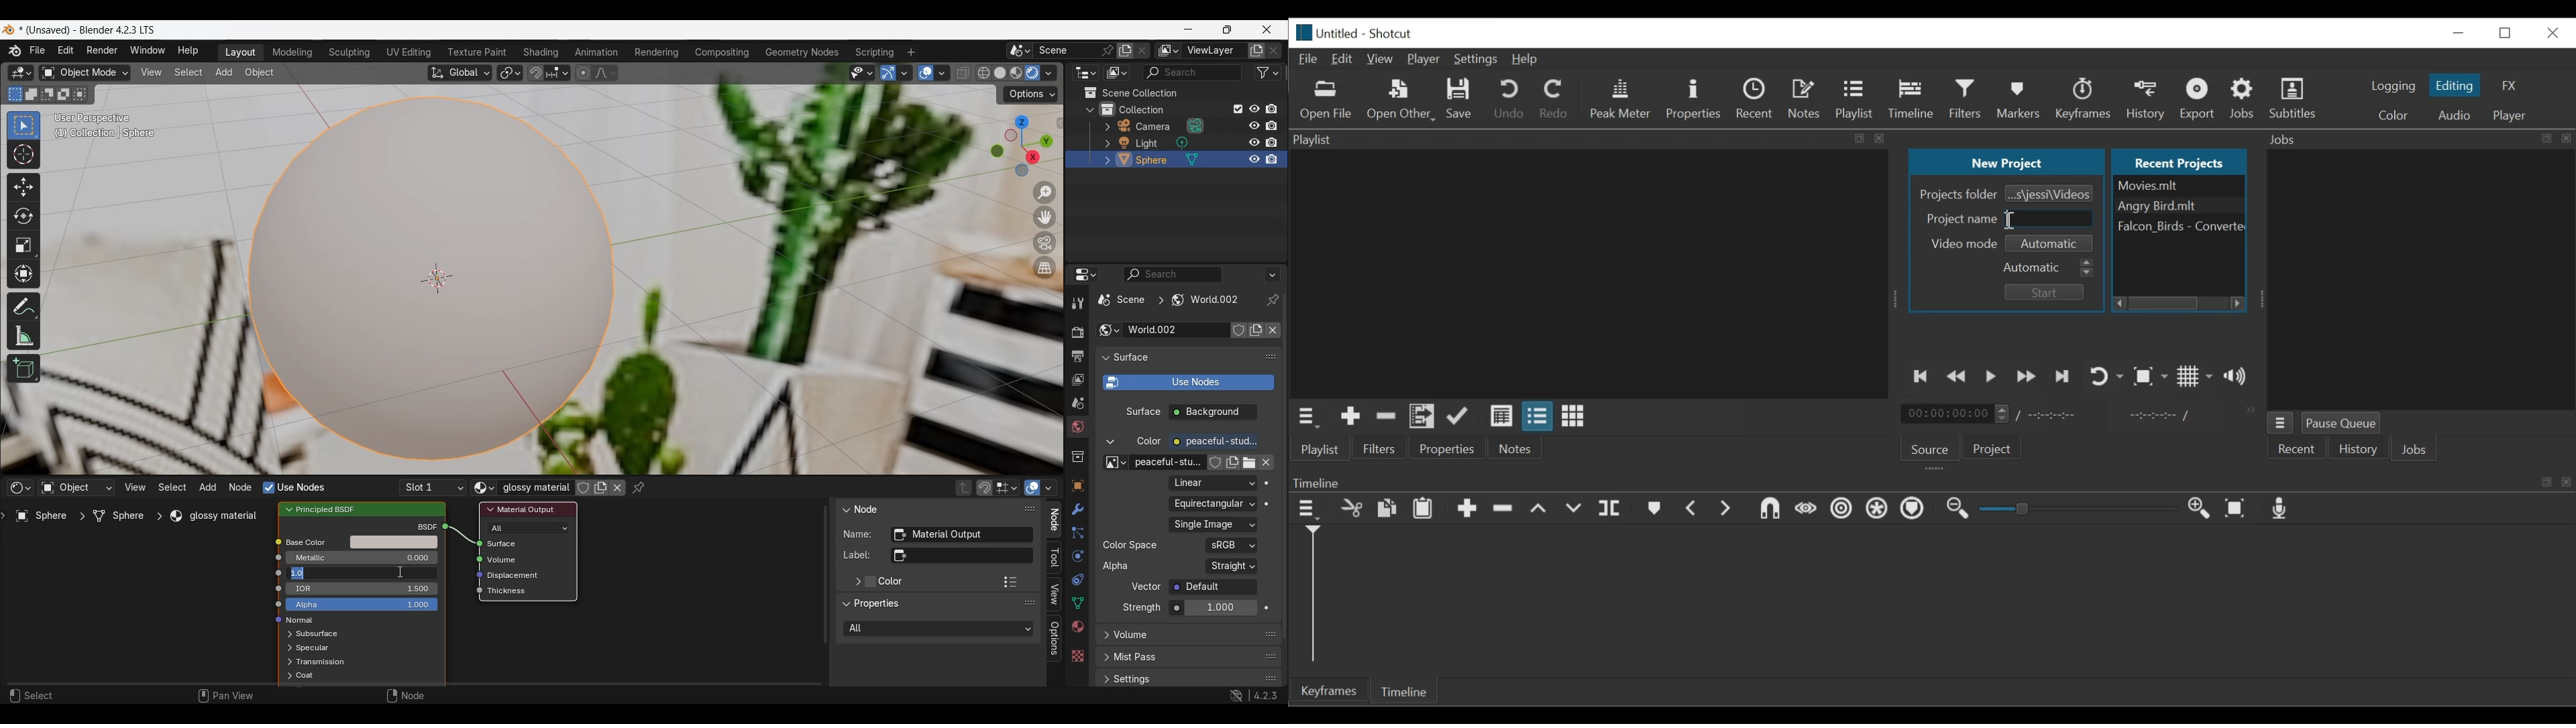 The width and height of the screenshot is (2576, 728). What do you see at coordinates (638, 488) in the screenshot?
I see `Pinned node tree` at bounding box center [638, 488].